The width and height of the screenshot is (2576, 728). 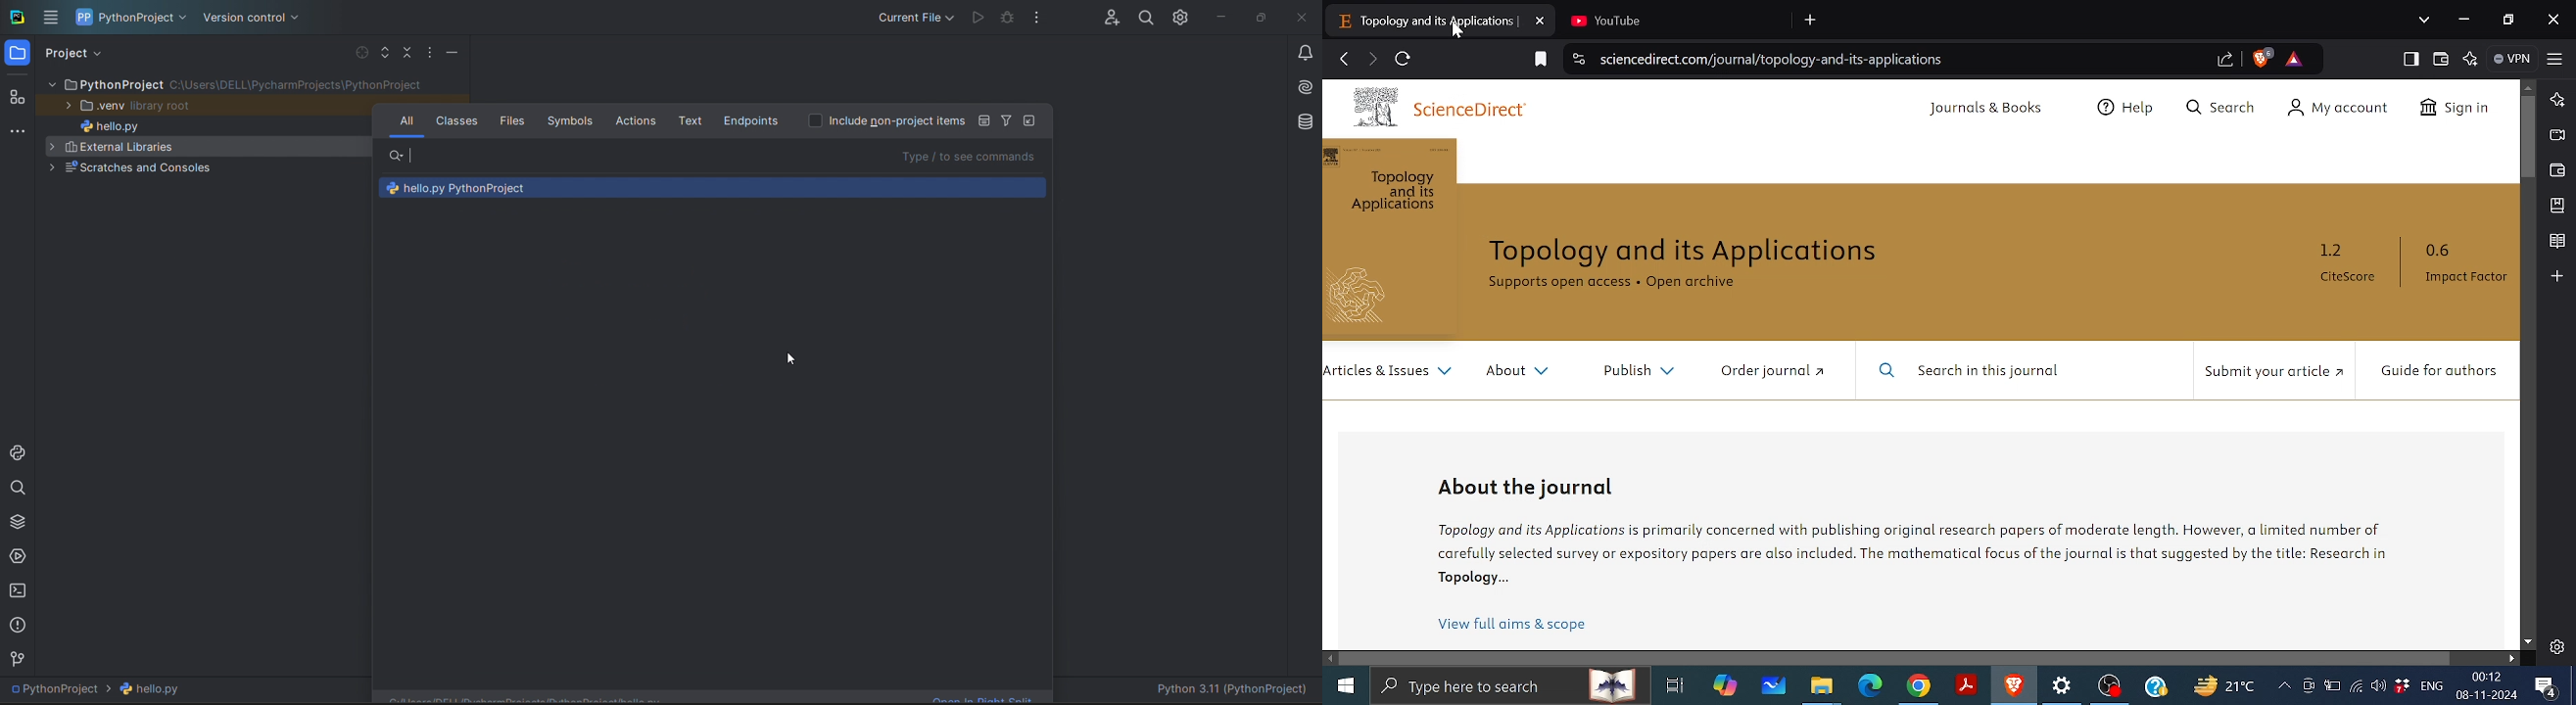 What do you see at coordinates (1424, 20) in the screenshot?
I see `Current tab` at bounding box center [1424, 20].